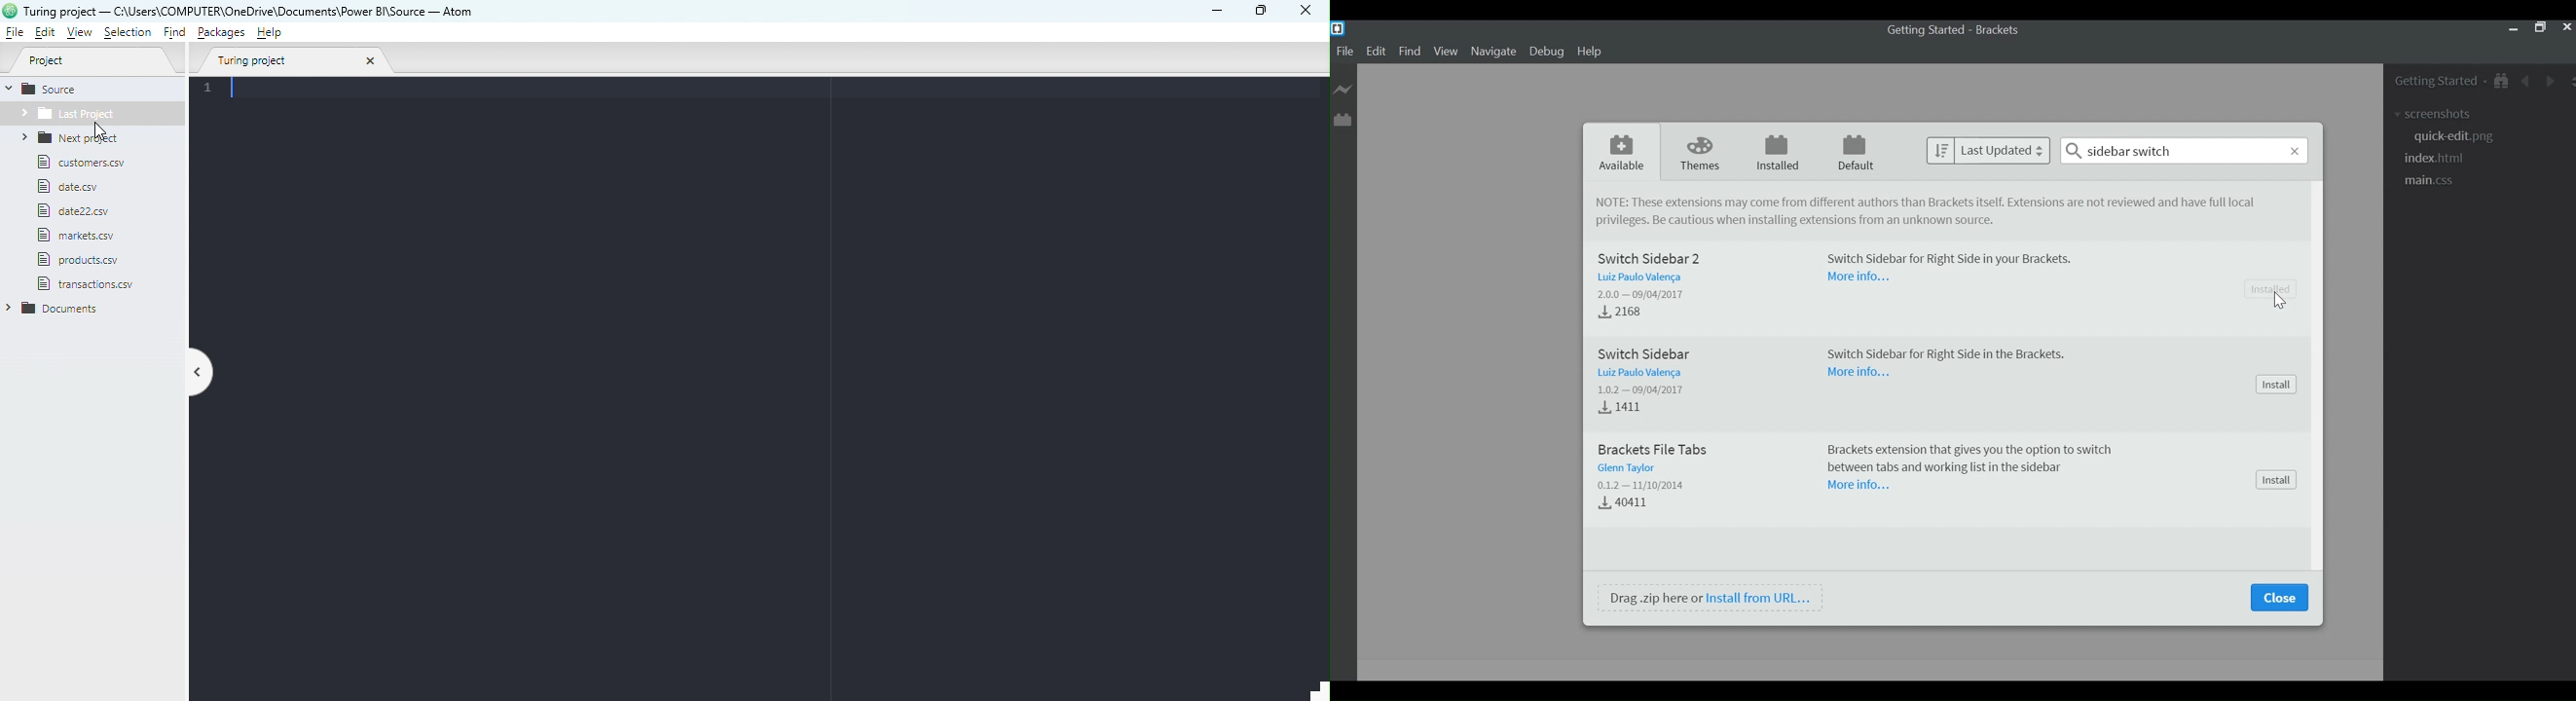  Describe the element at coordinates (2439, 83) in the screenshot. I see `Getting Started` at that location.